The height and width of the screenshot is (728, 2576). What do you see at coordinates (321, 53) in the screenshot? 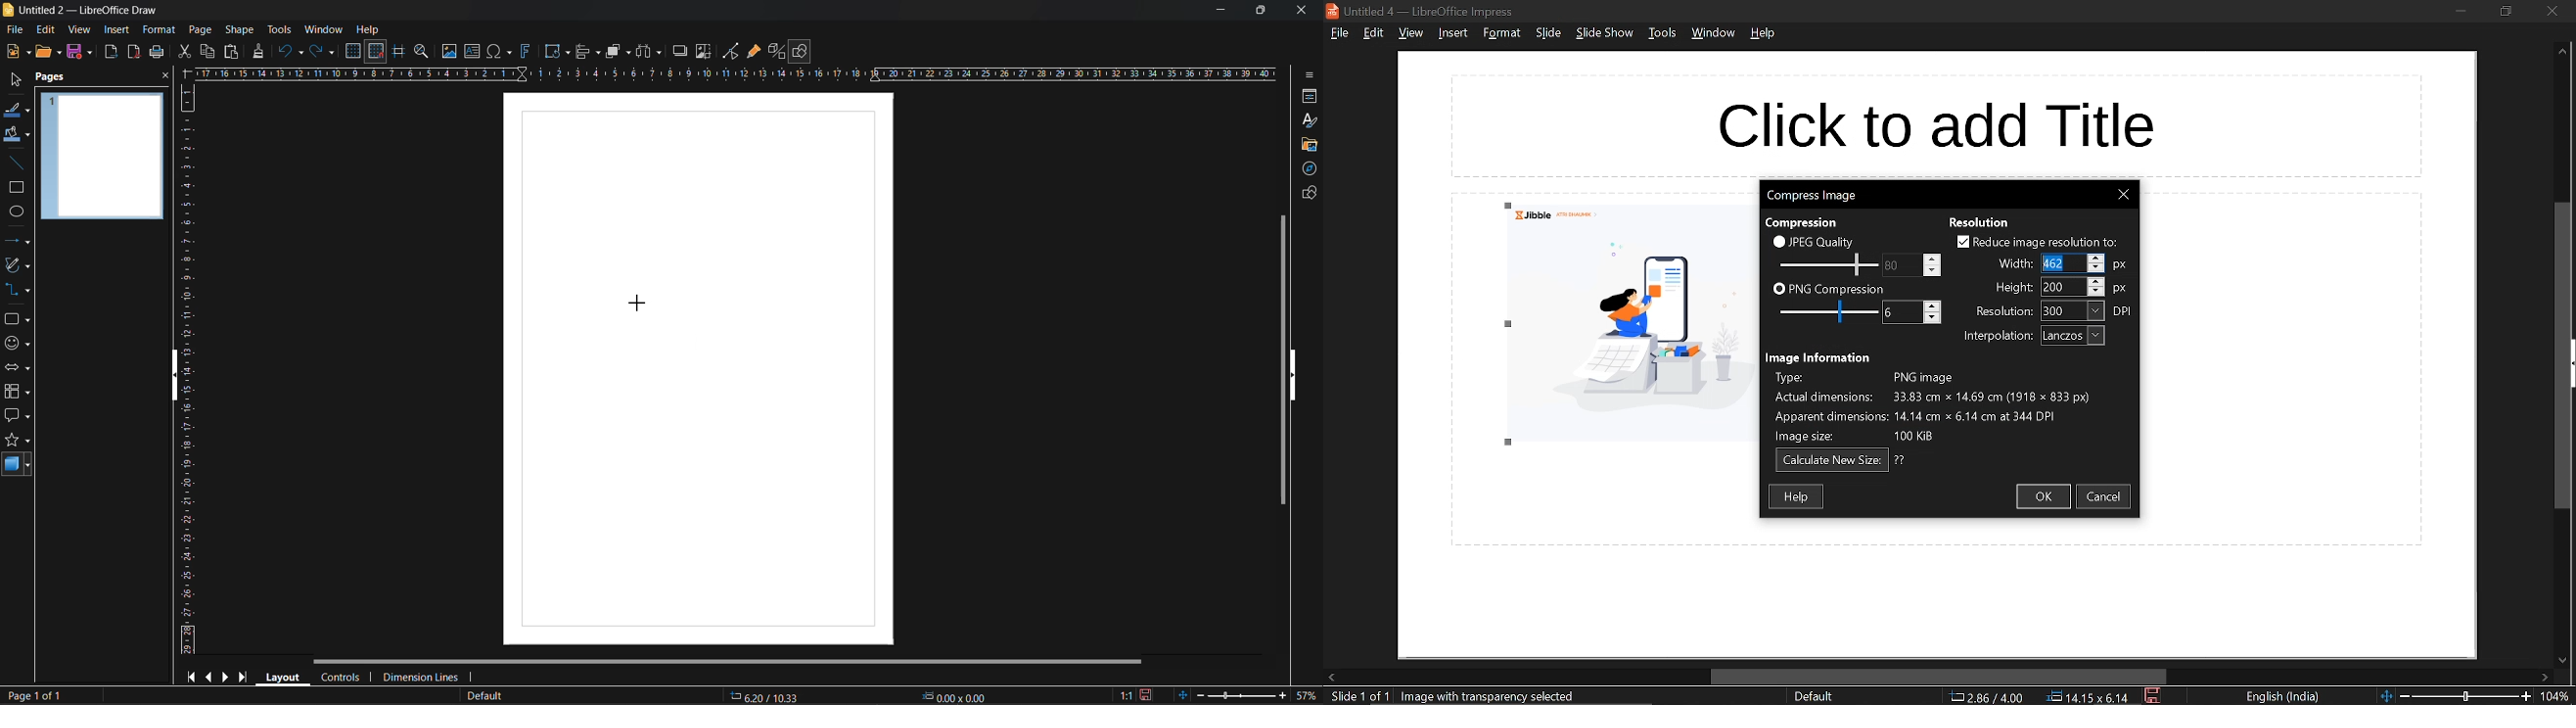
I see `redo` at bounding box center [321, 53].